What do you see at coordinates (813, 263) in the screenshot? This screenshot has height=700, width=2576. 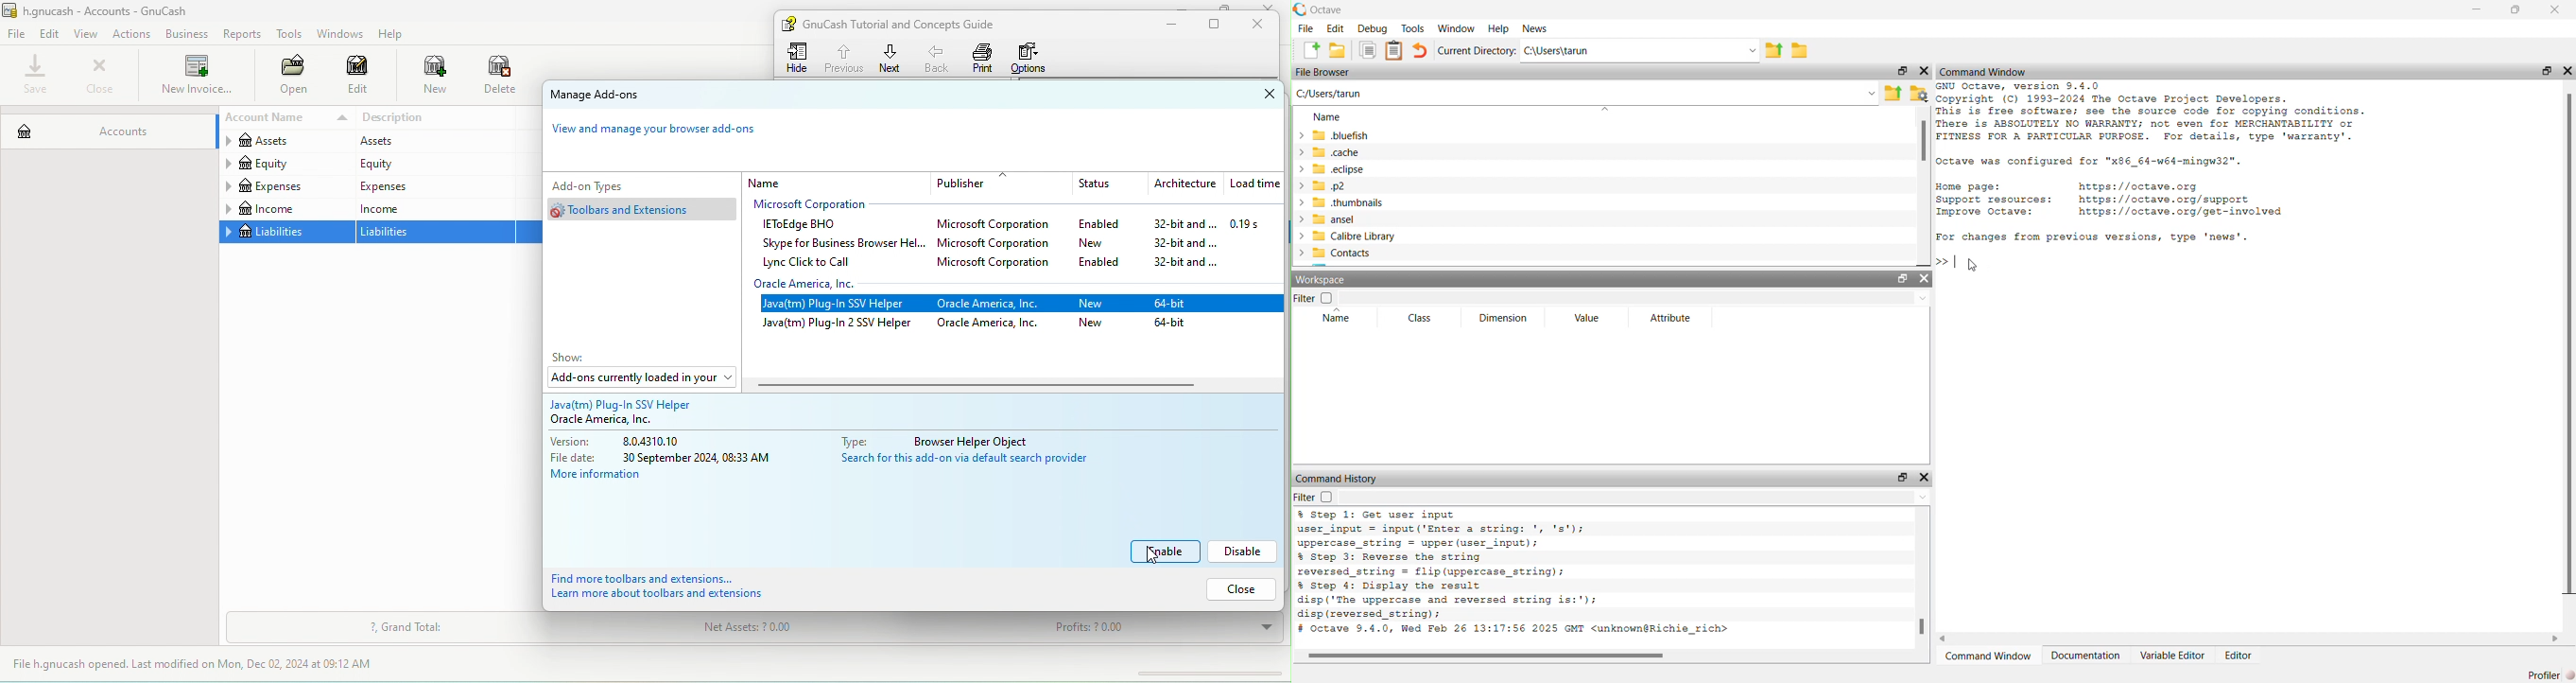 I see `lync click to call` at bounding box center [813, 263].